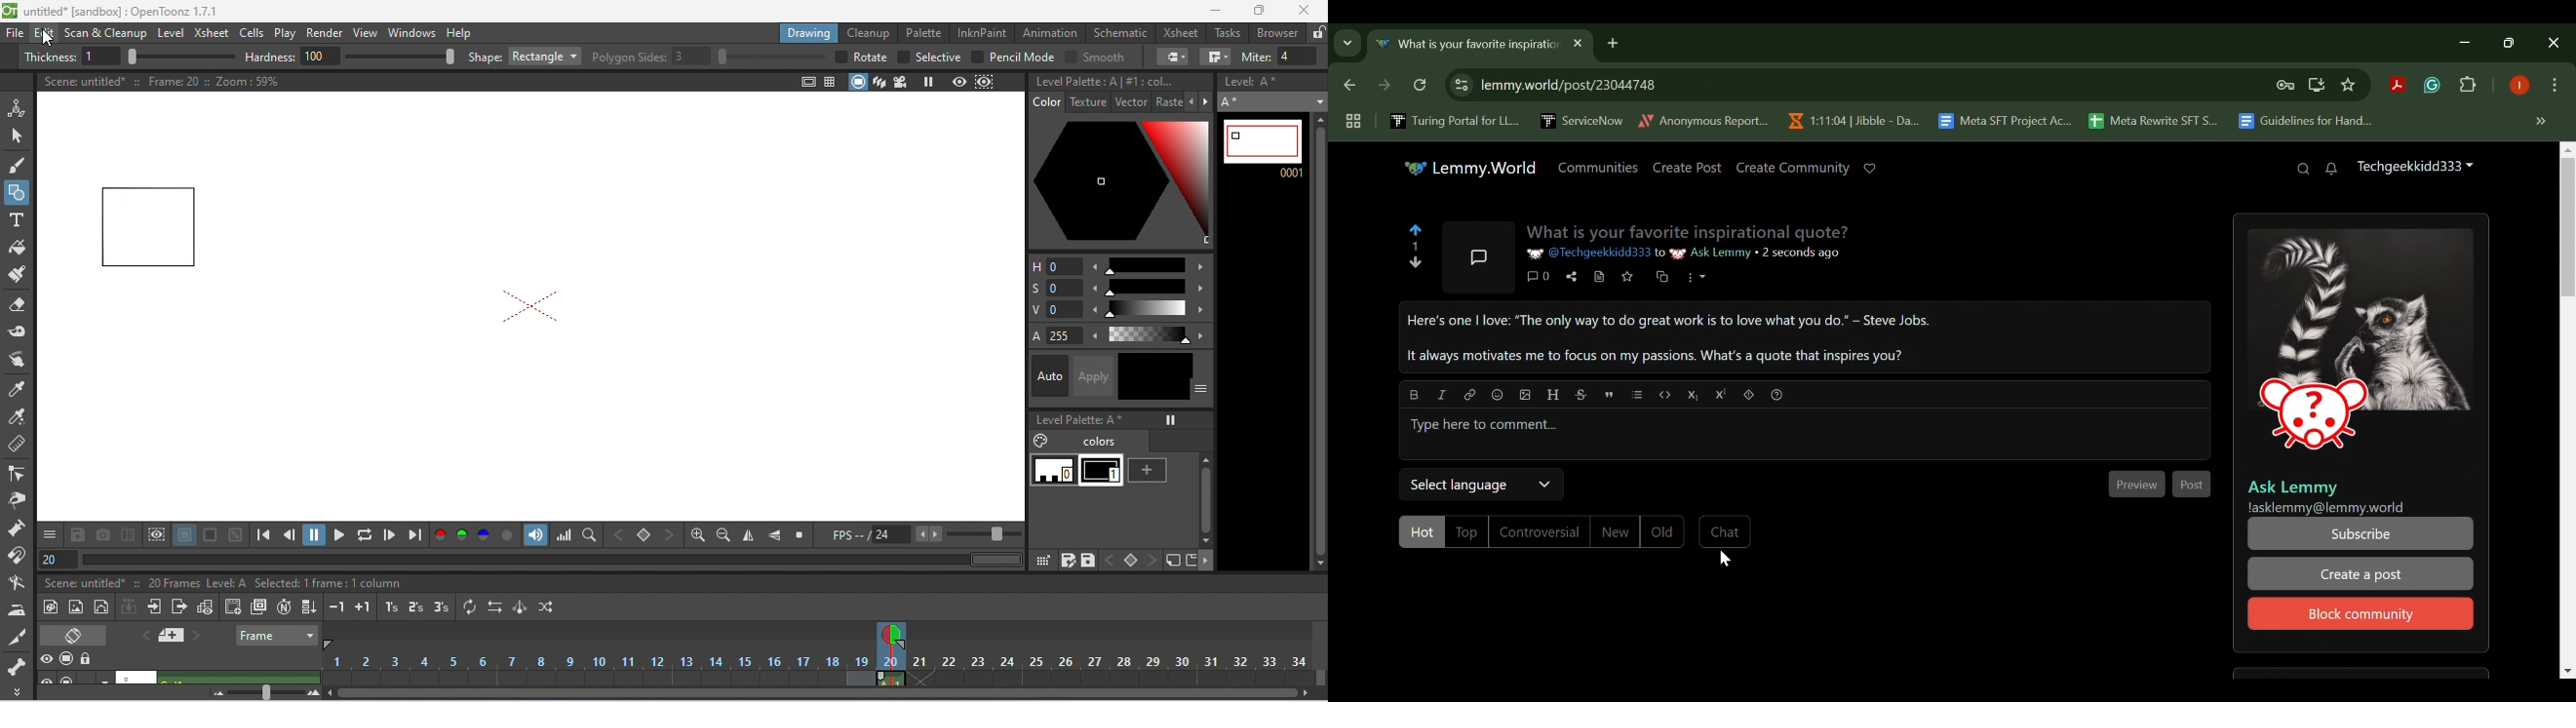 Image resolution: width=2576 pixels, height=728 pixels. I want to click on white background, so click(184, 535).